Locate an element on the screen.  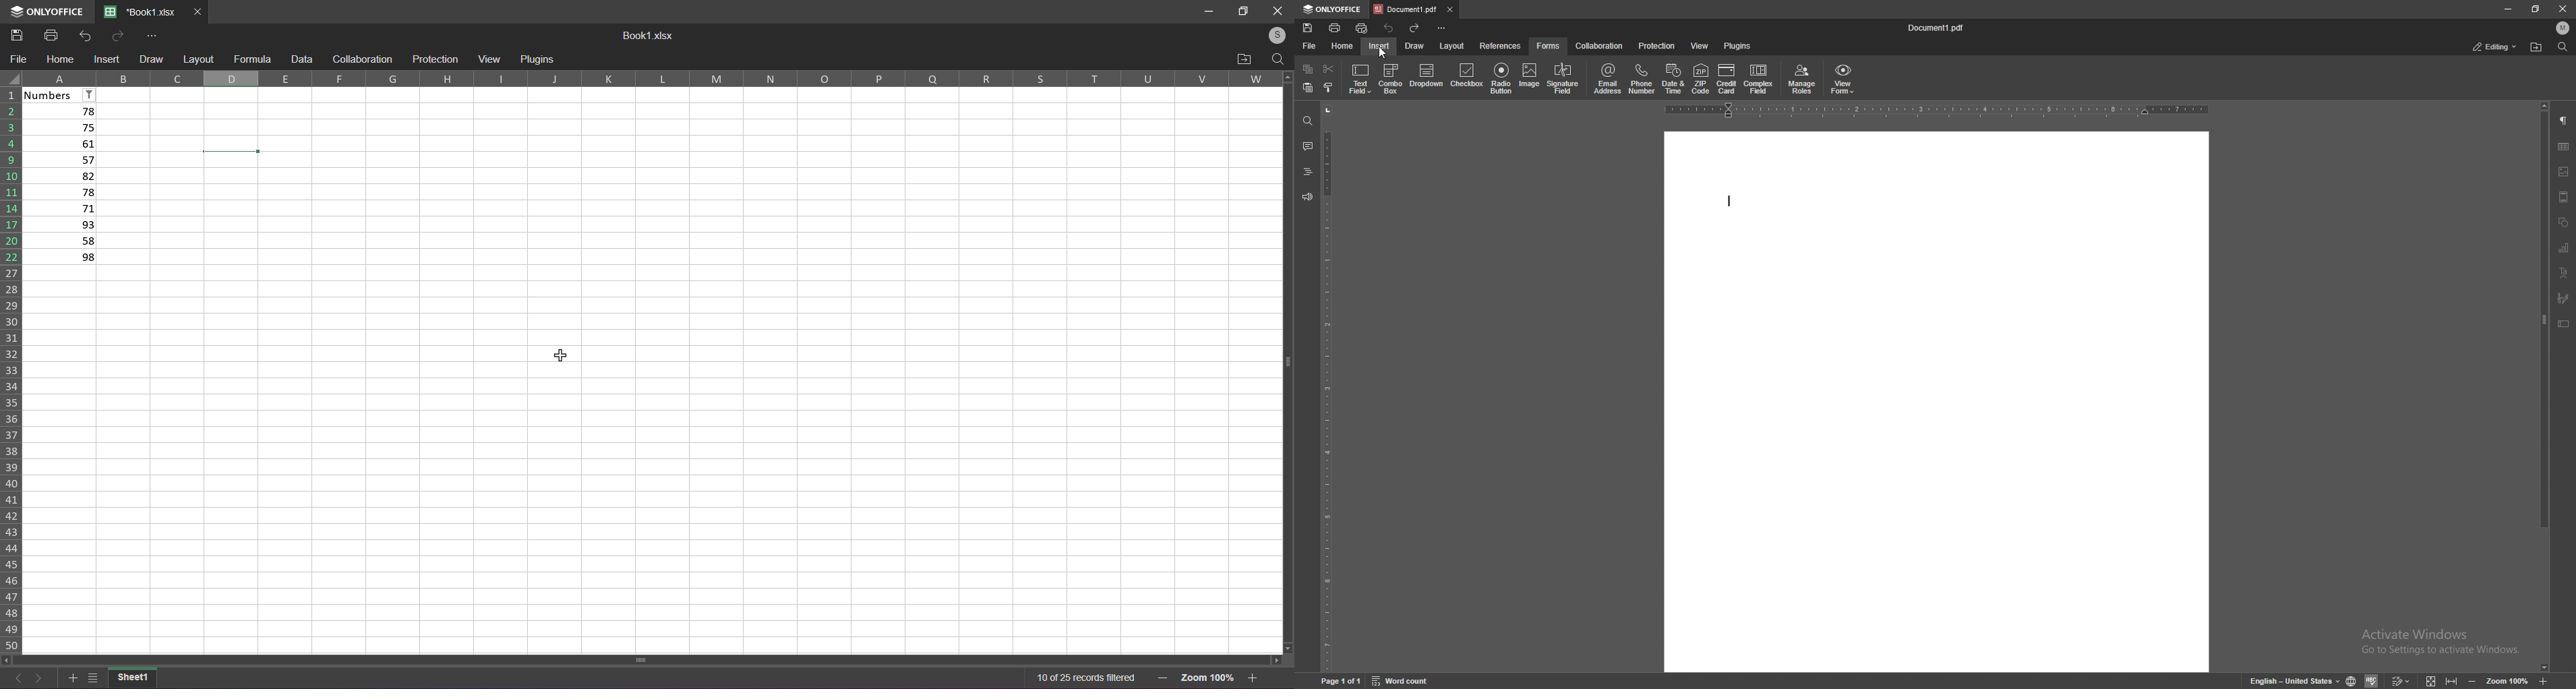
61 is located at coordinates (60, 144).